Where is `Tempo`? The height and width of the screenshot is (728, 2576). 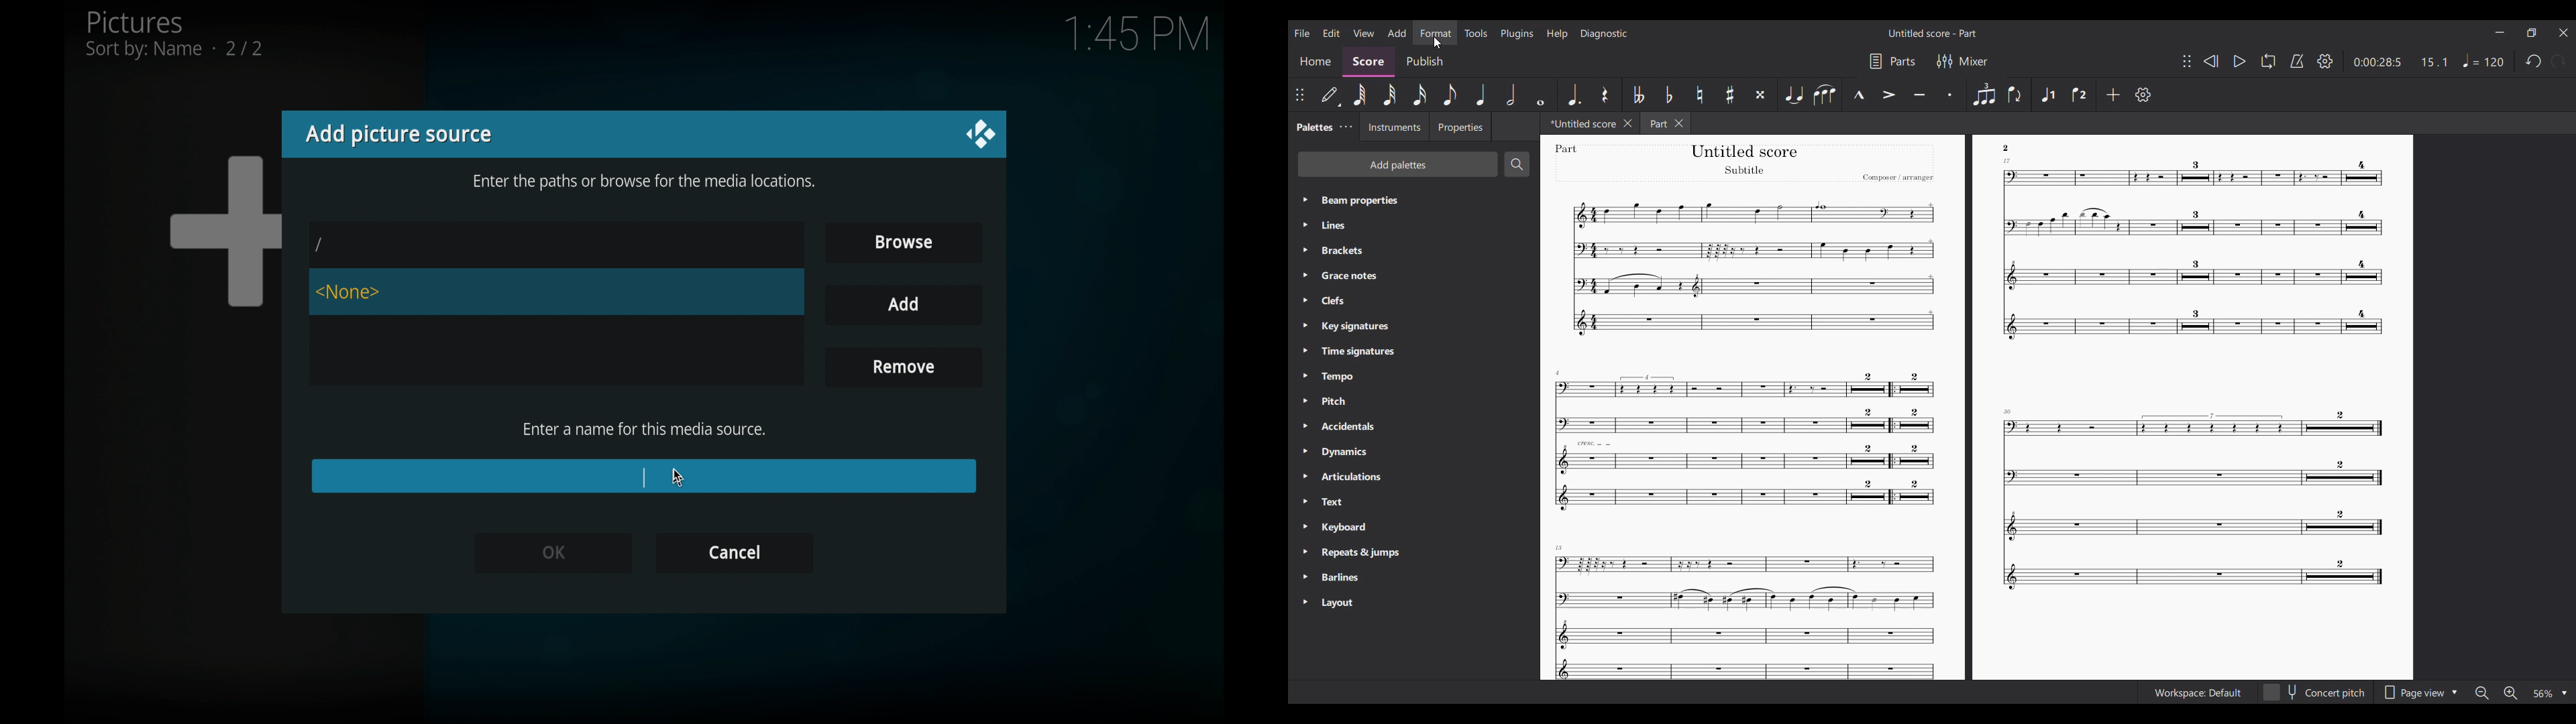
Tempo is located at coordinates (2483, 60).